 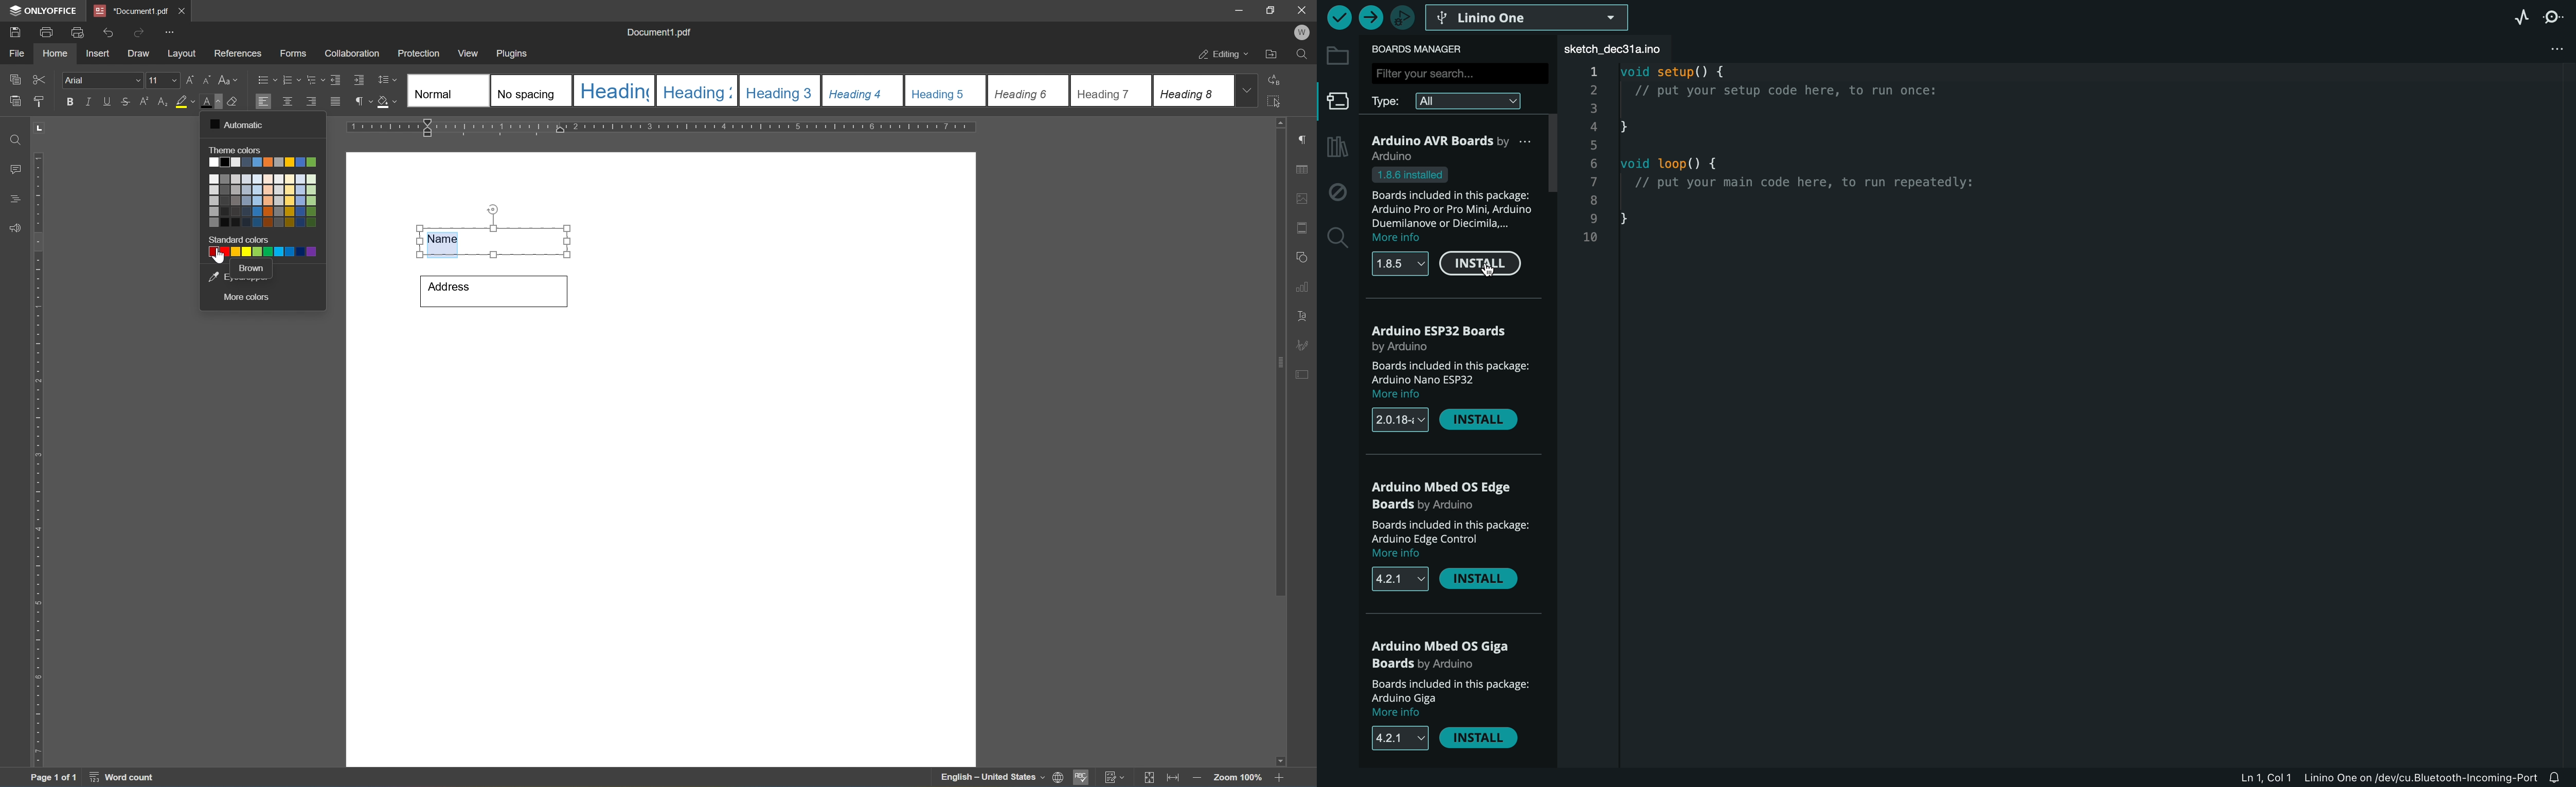 What do you see at coordinates (13, 168) in the screenshot?
I see `comment` at bounding box center [13, 168].